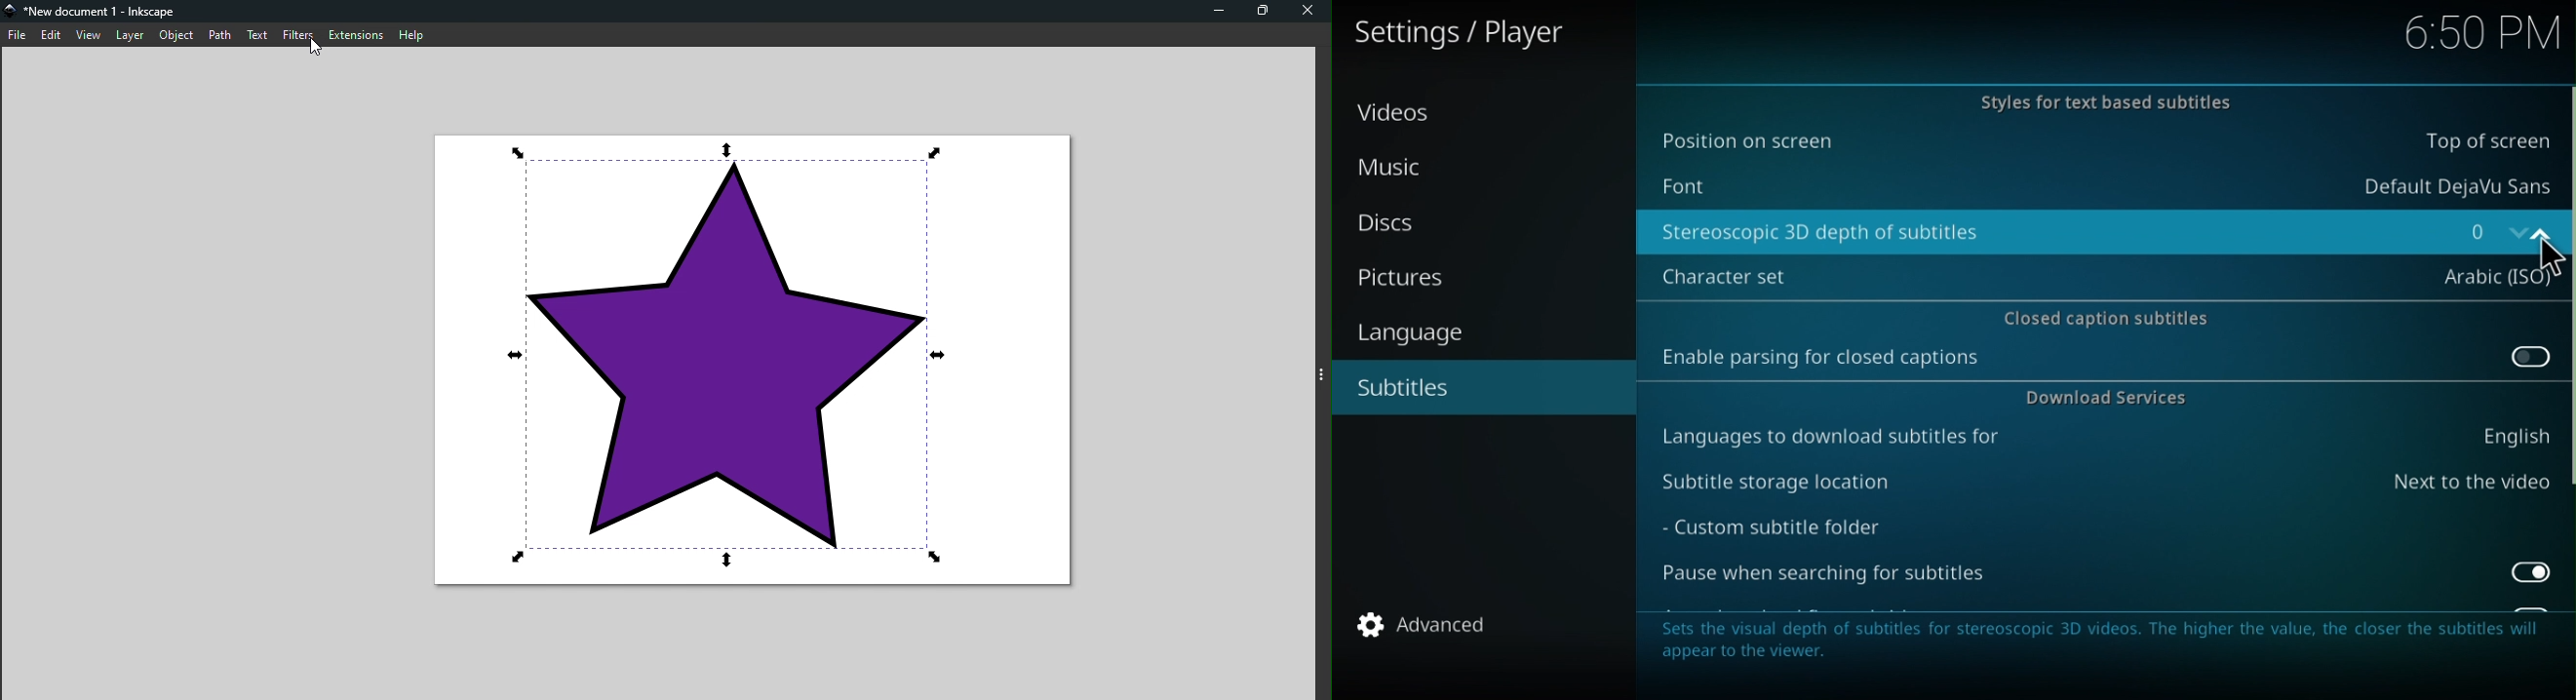  What do you see at coordinates (176, 35) in the screenshot?
I see `Object` at bounding box center [176, 35].